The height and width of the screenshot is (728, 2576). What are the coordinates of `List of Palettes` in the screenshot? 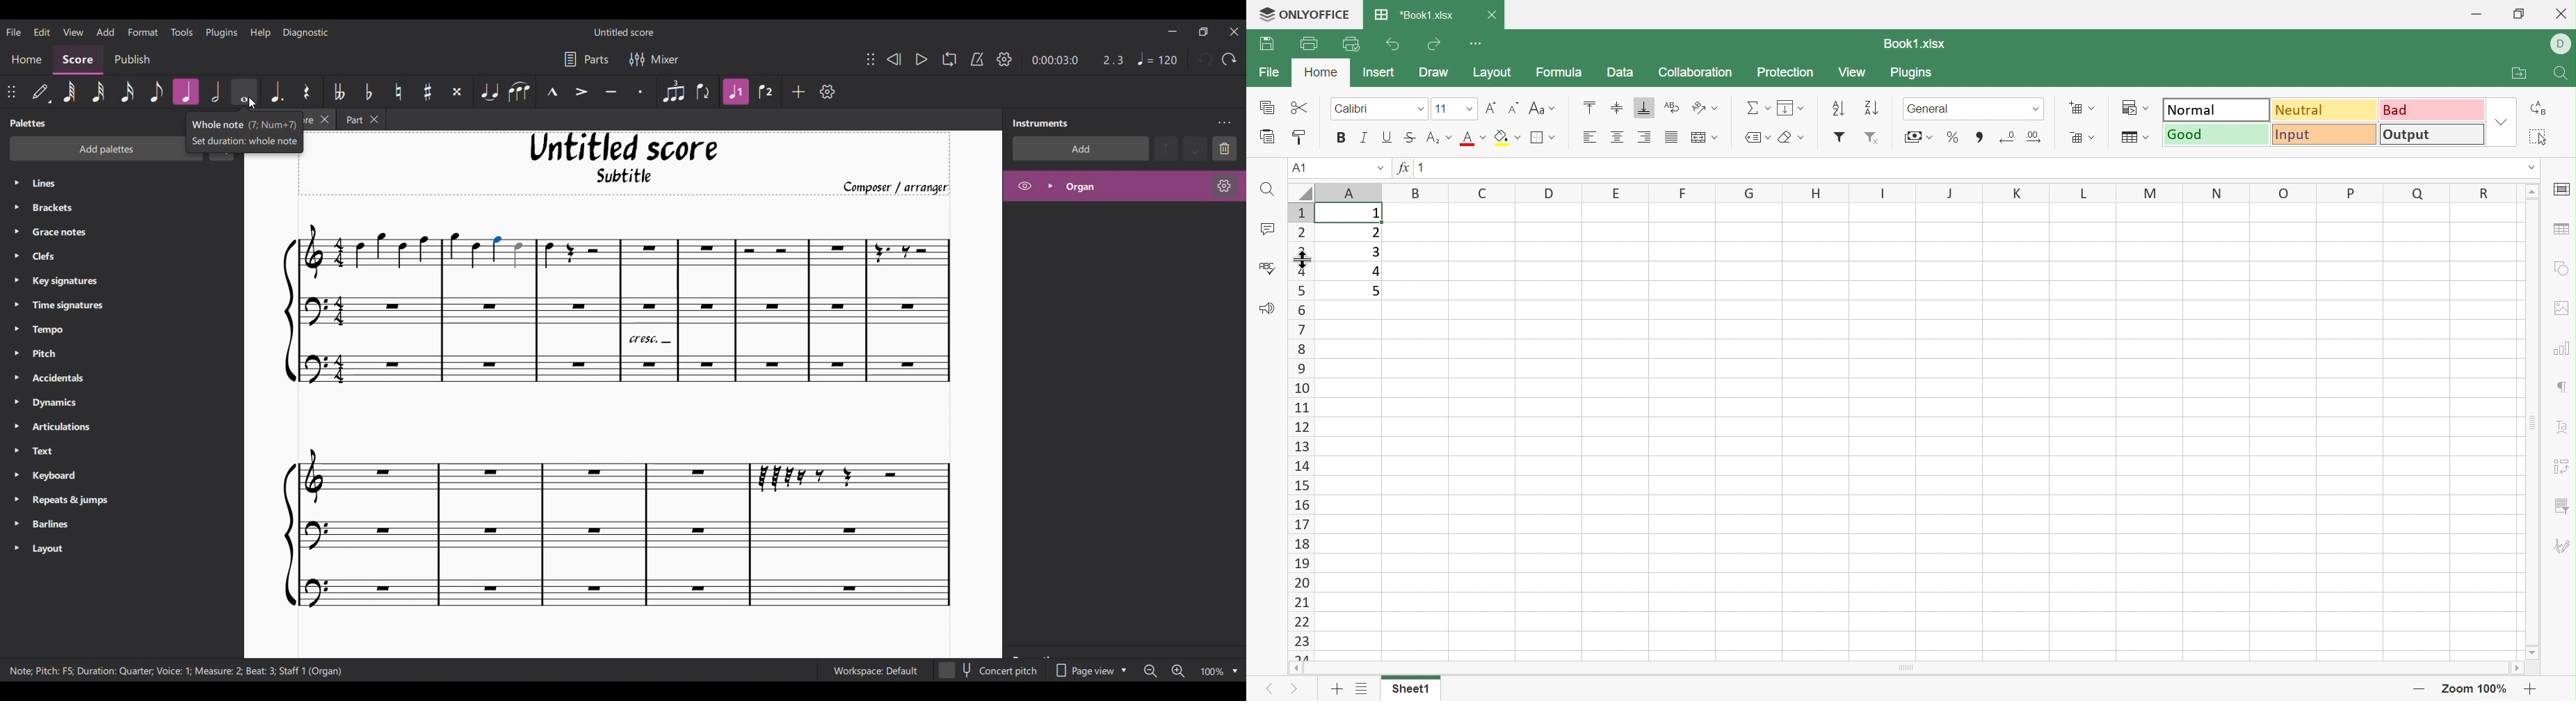 It's located at (134, 367).